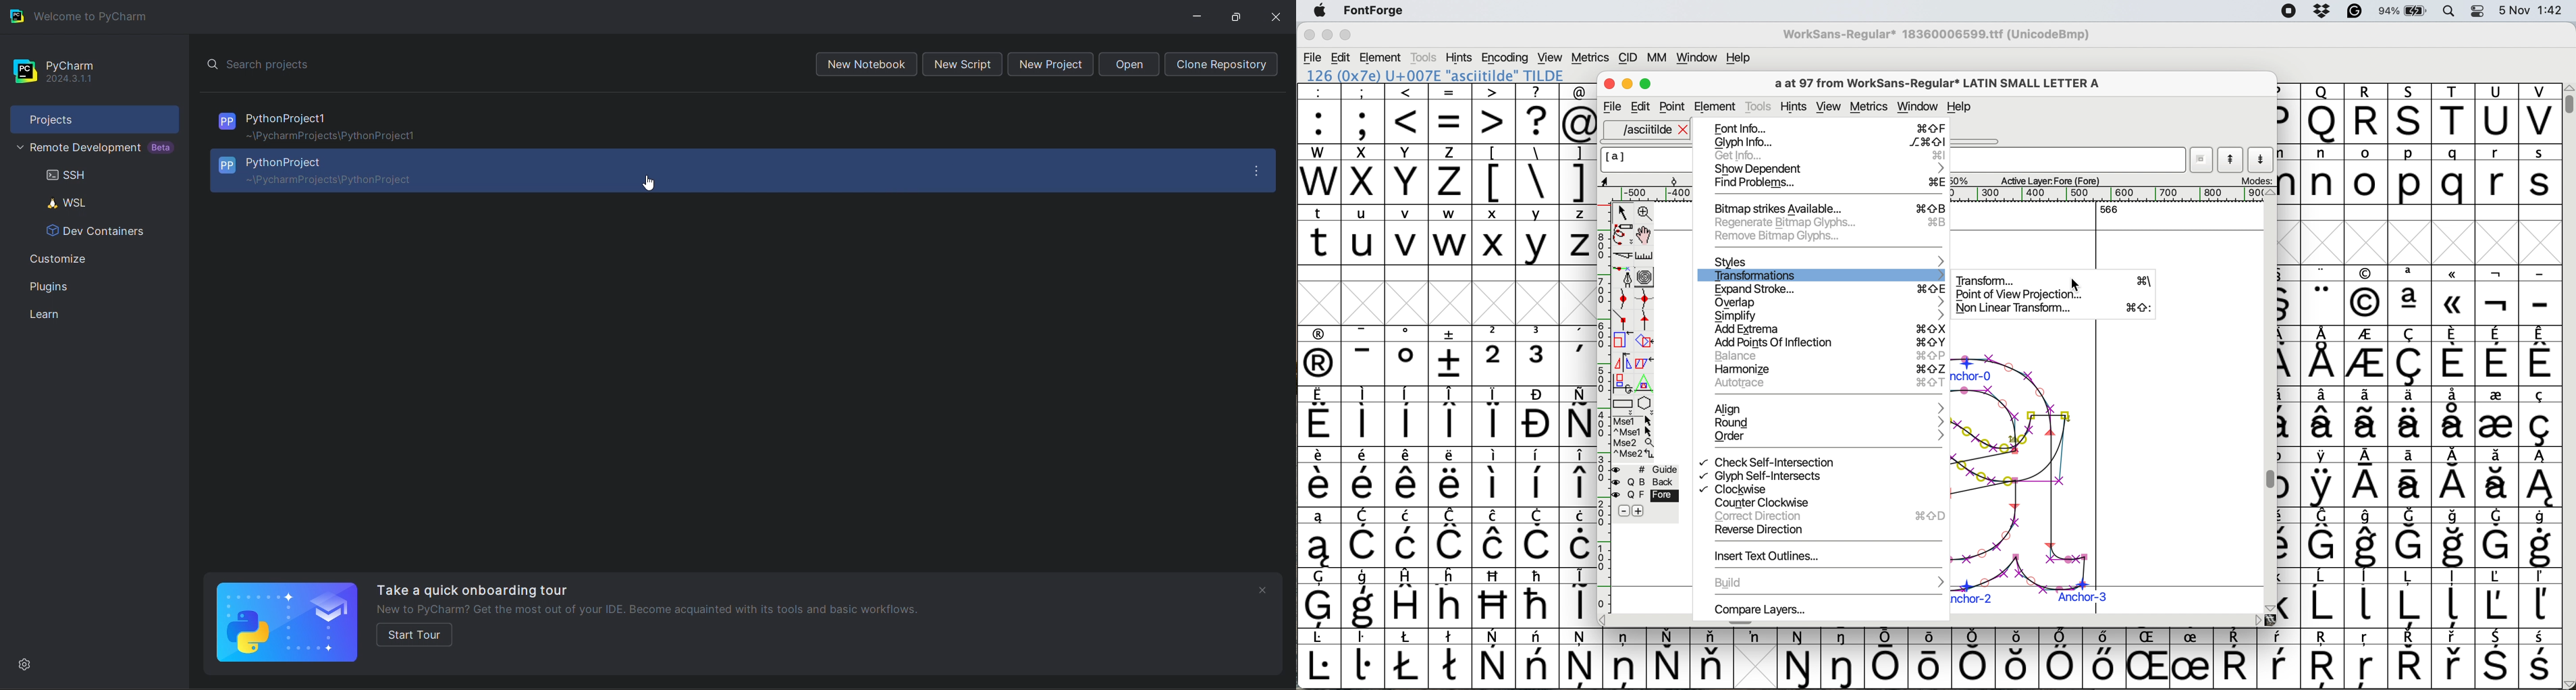 This screenshot has width=2576, height=700. I want to click on ], so click(1577, 173).